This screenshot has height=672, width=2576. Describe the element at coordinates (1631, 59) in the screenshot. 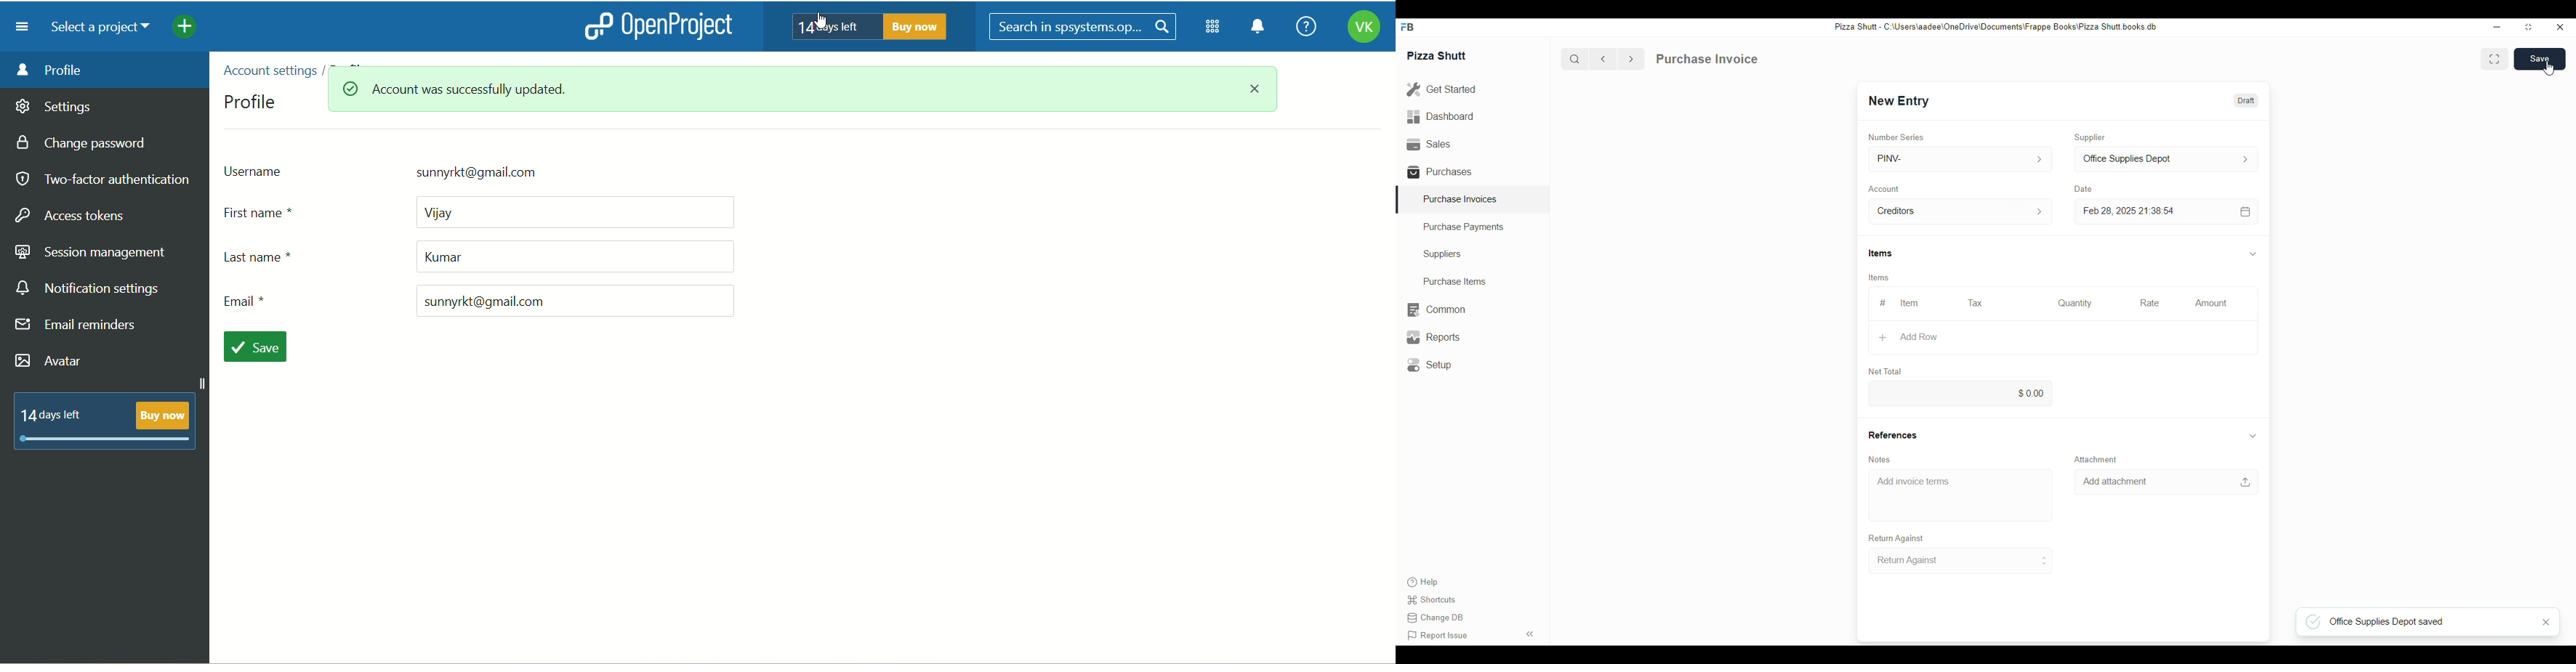

I see `forward` at that location.